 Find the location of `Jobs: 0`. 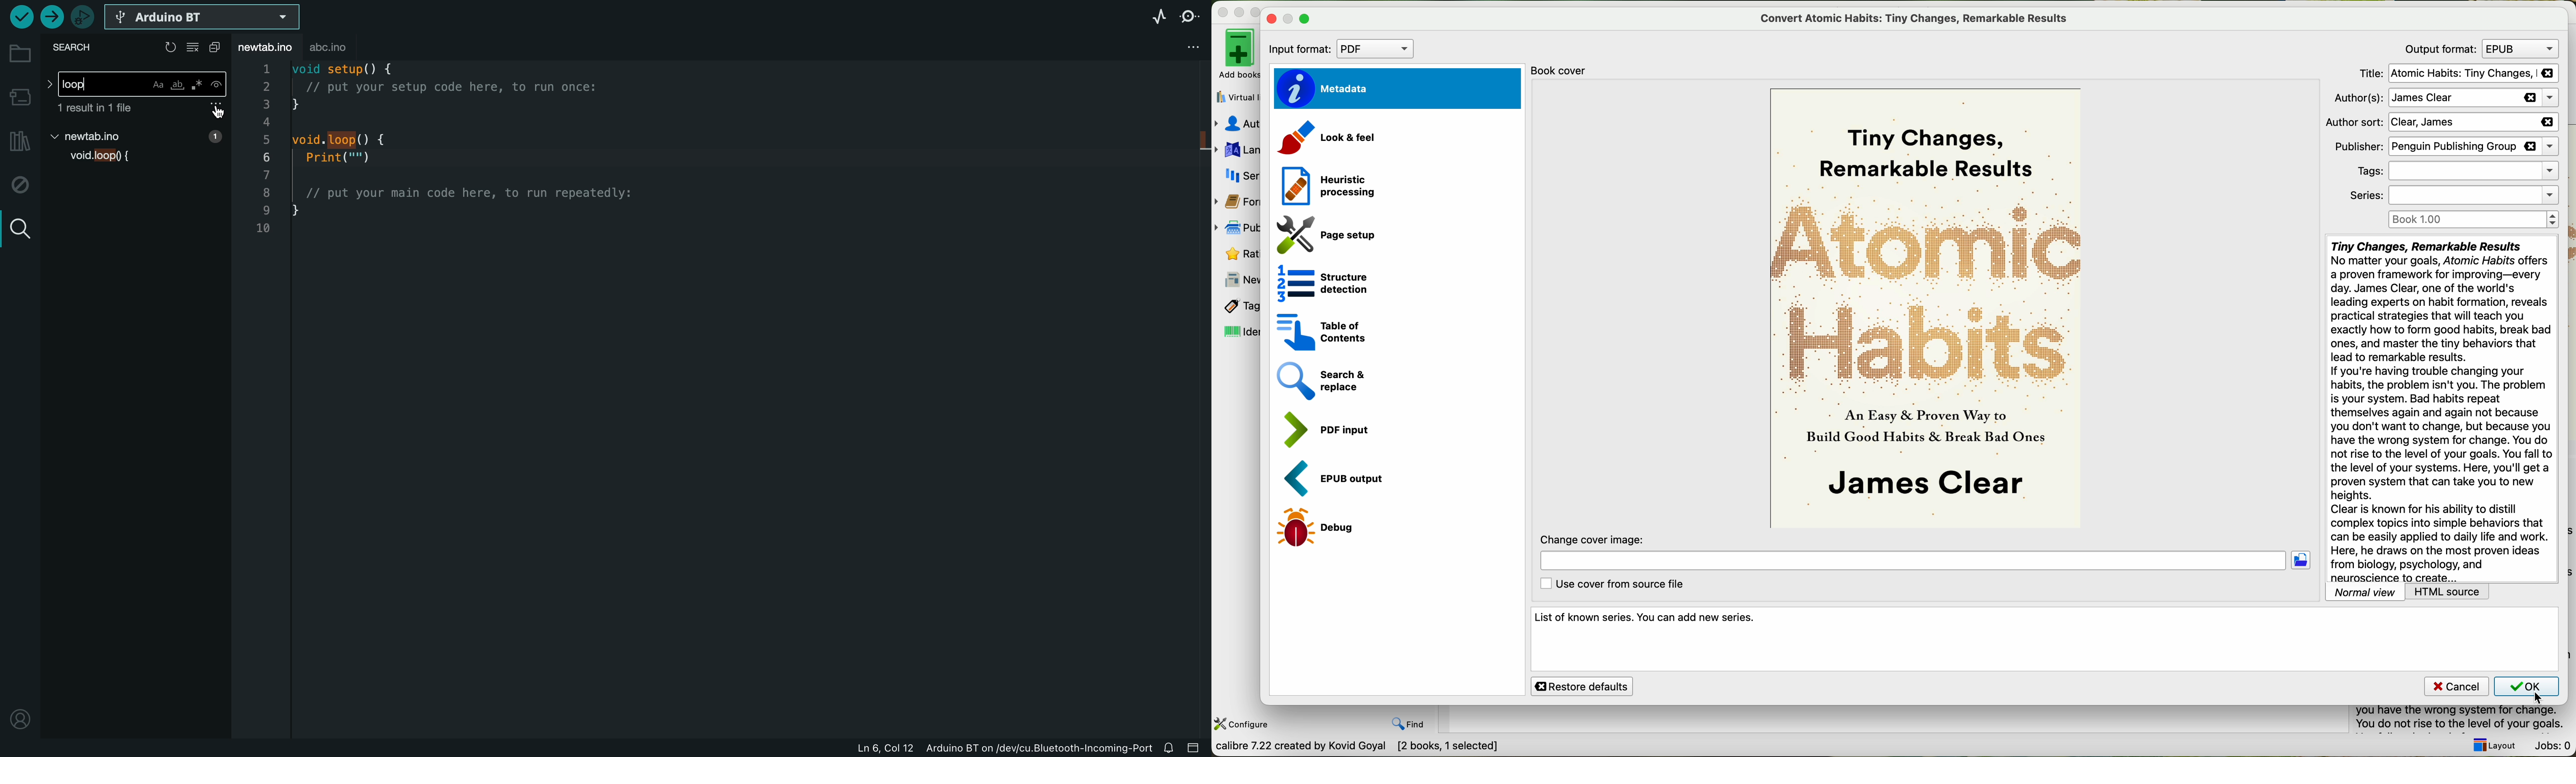

Jobs: 0 is located at coordinates (2553, 746).